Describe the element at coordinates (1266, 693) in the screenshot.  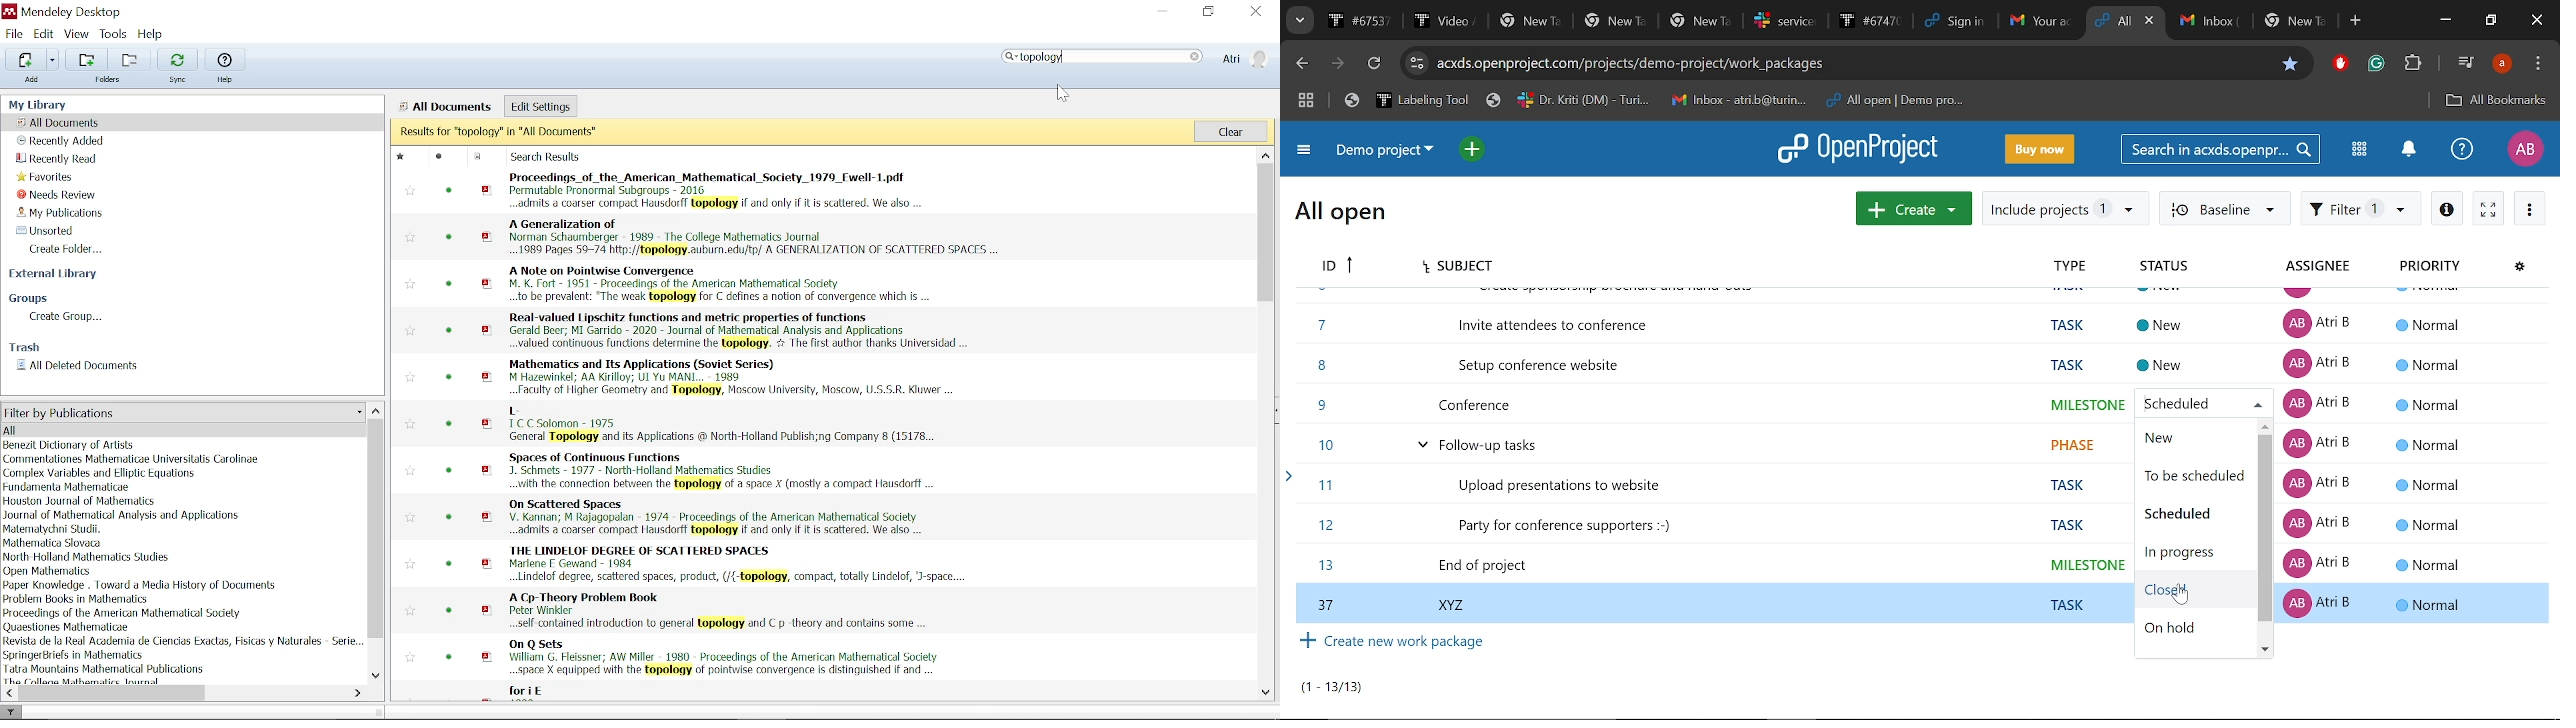
I see `Move down` at that location.